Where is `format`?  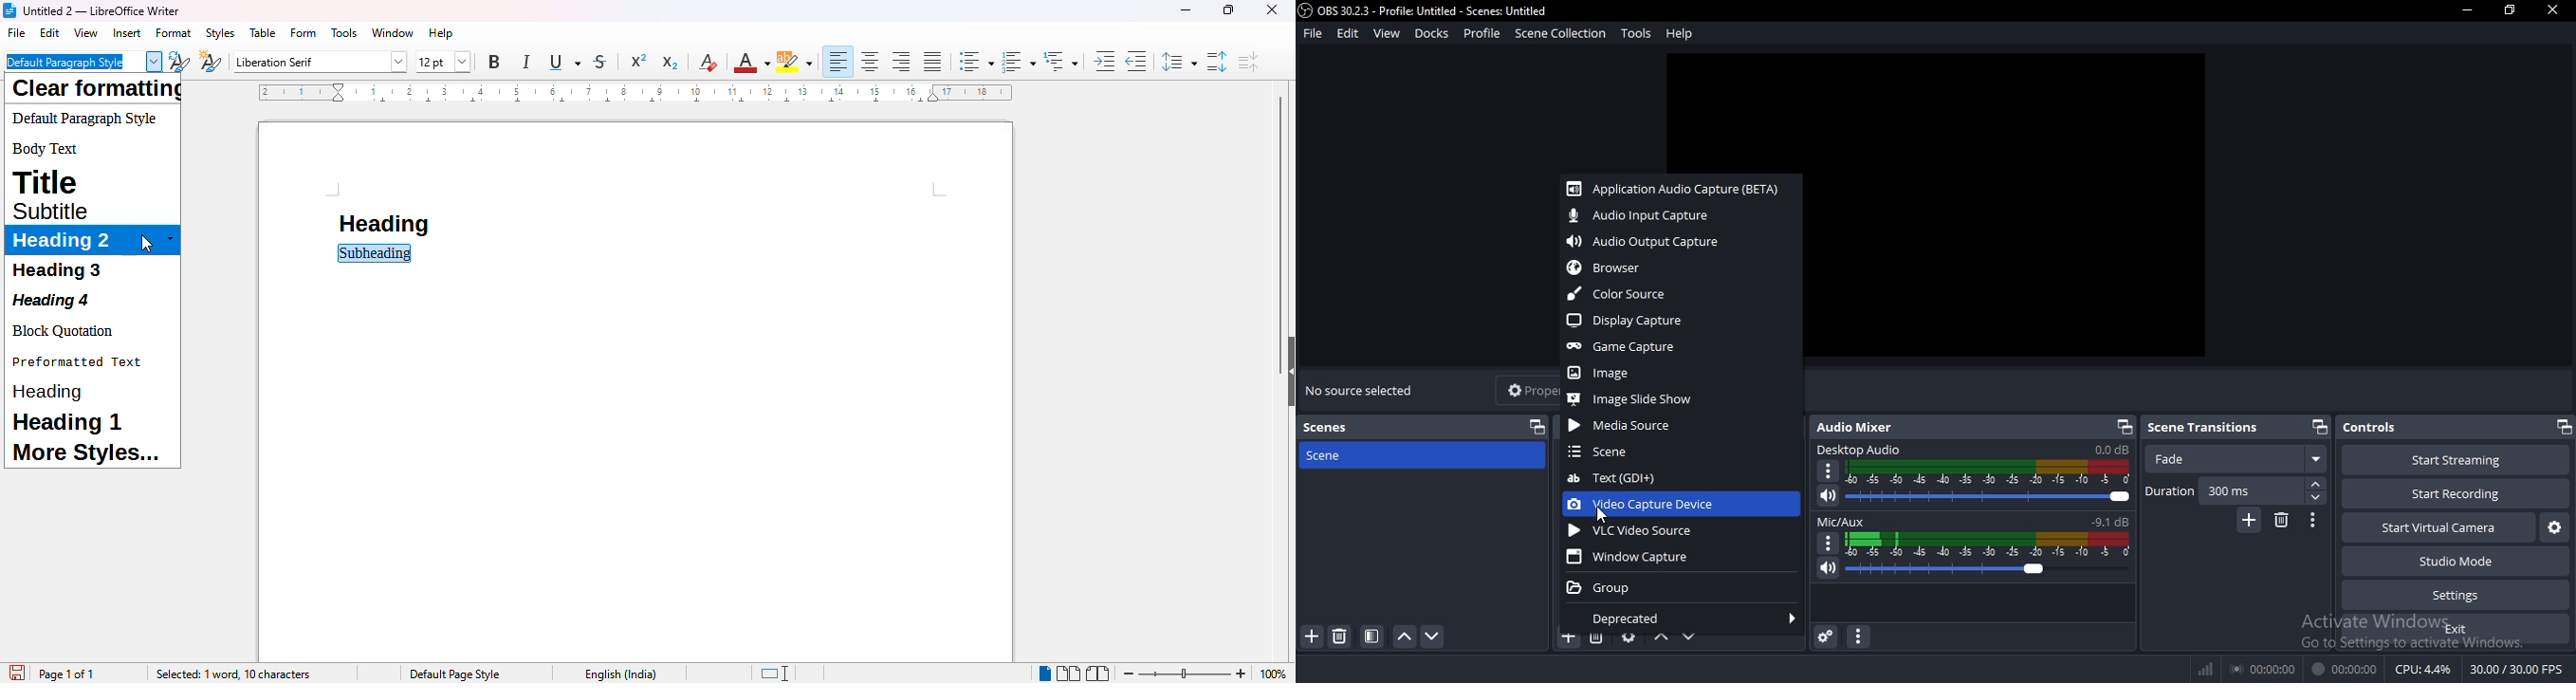
format is located at coordinates (175, 33).